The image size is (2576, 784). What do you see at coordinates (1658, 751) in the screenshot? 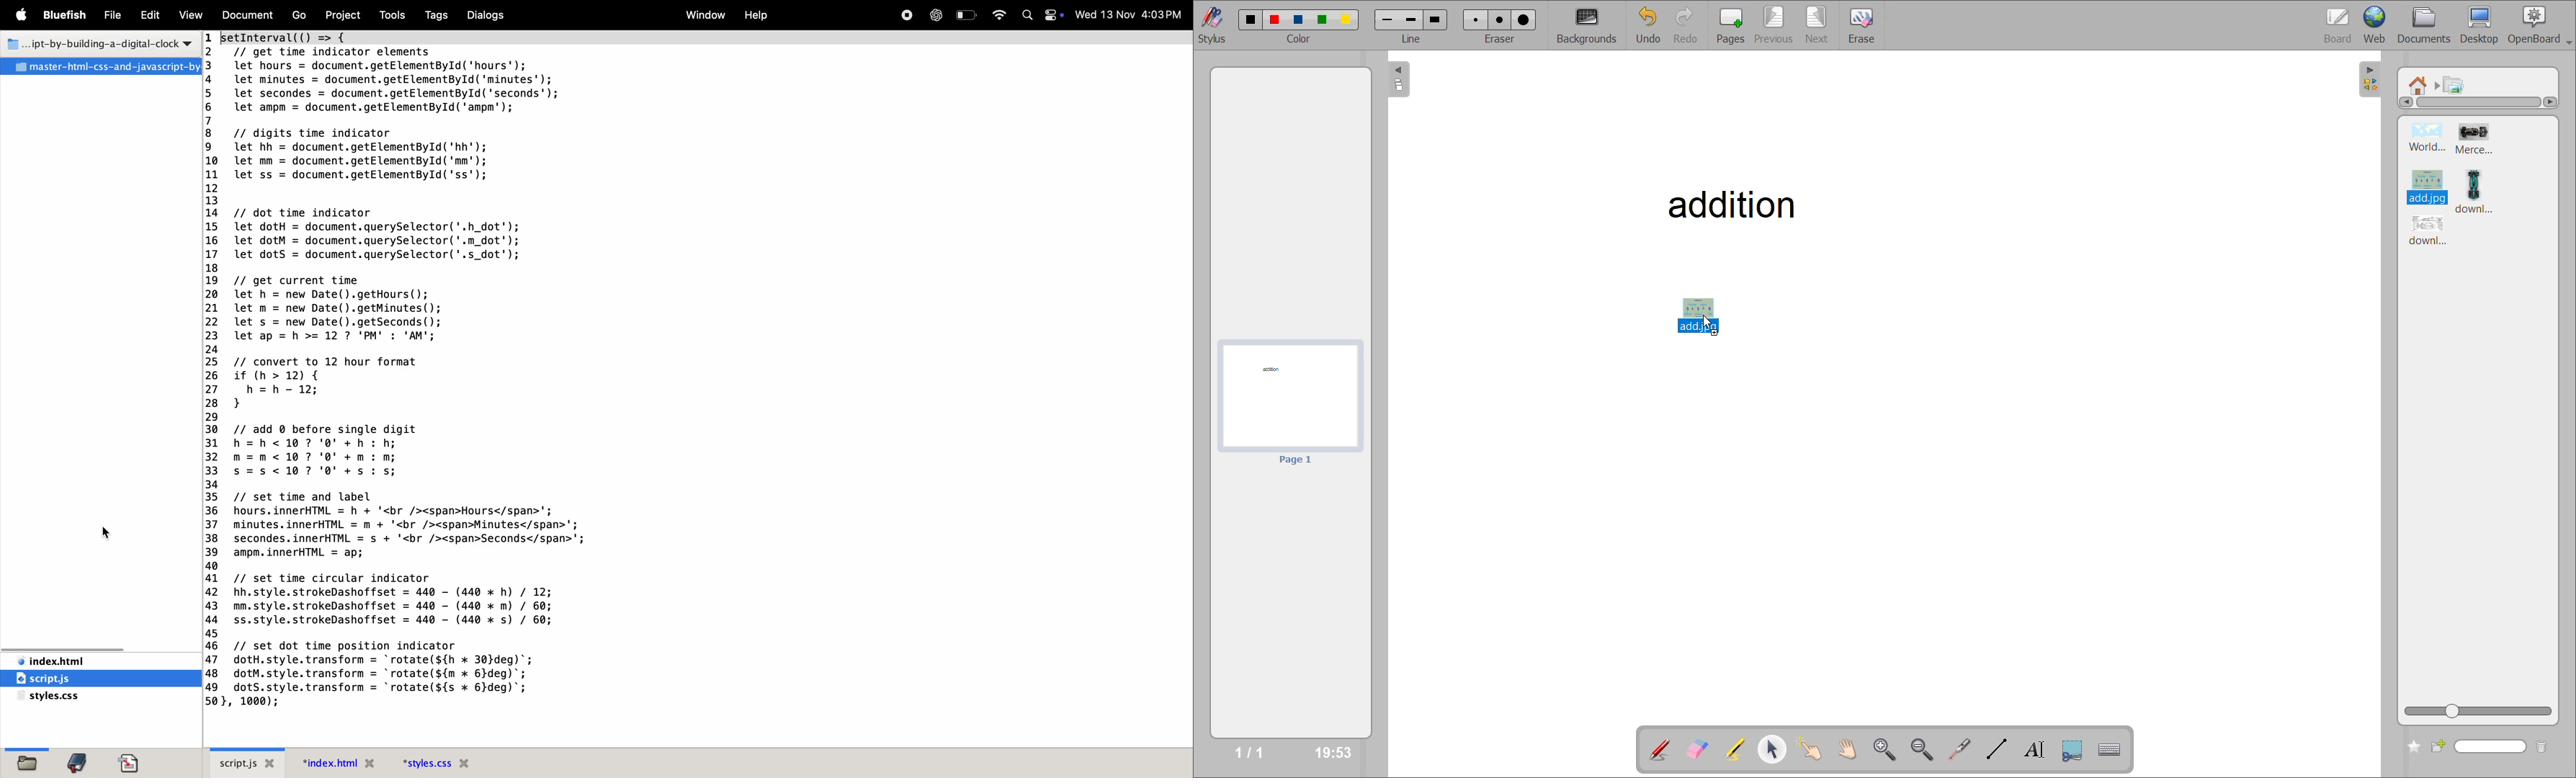
I see `annotate document` at bounding box center [1658, 751].